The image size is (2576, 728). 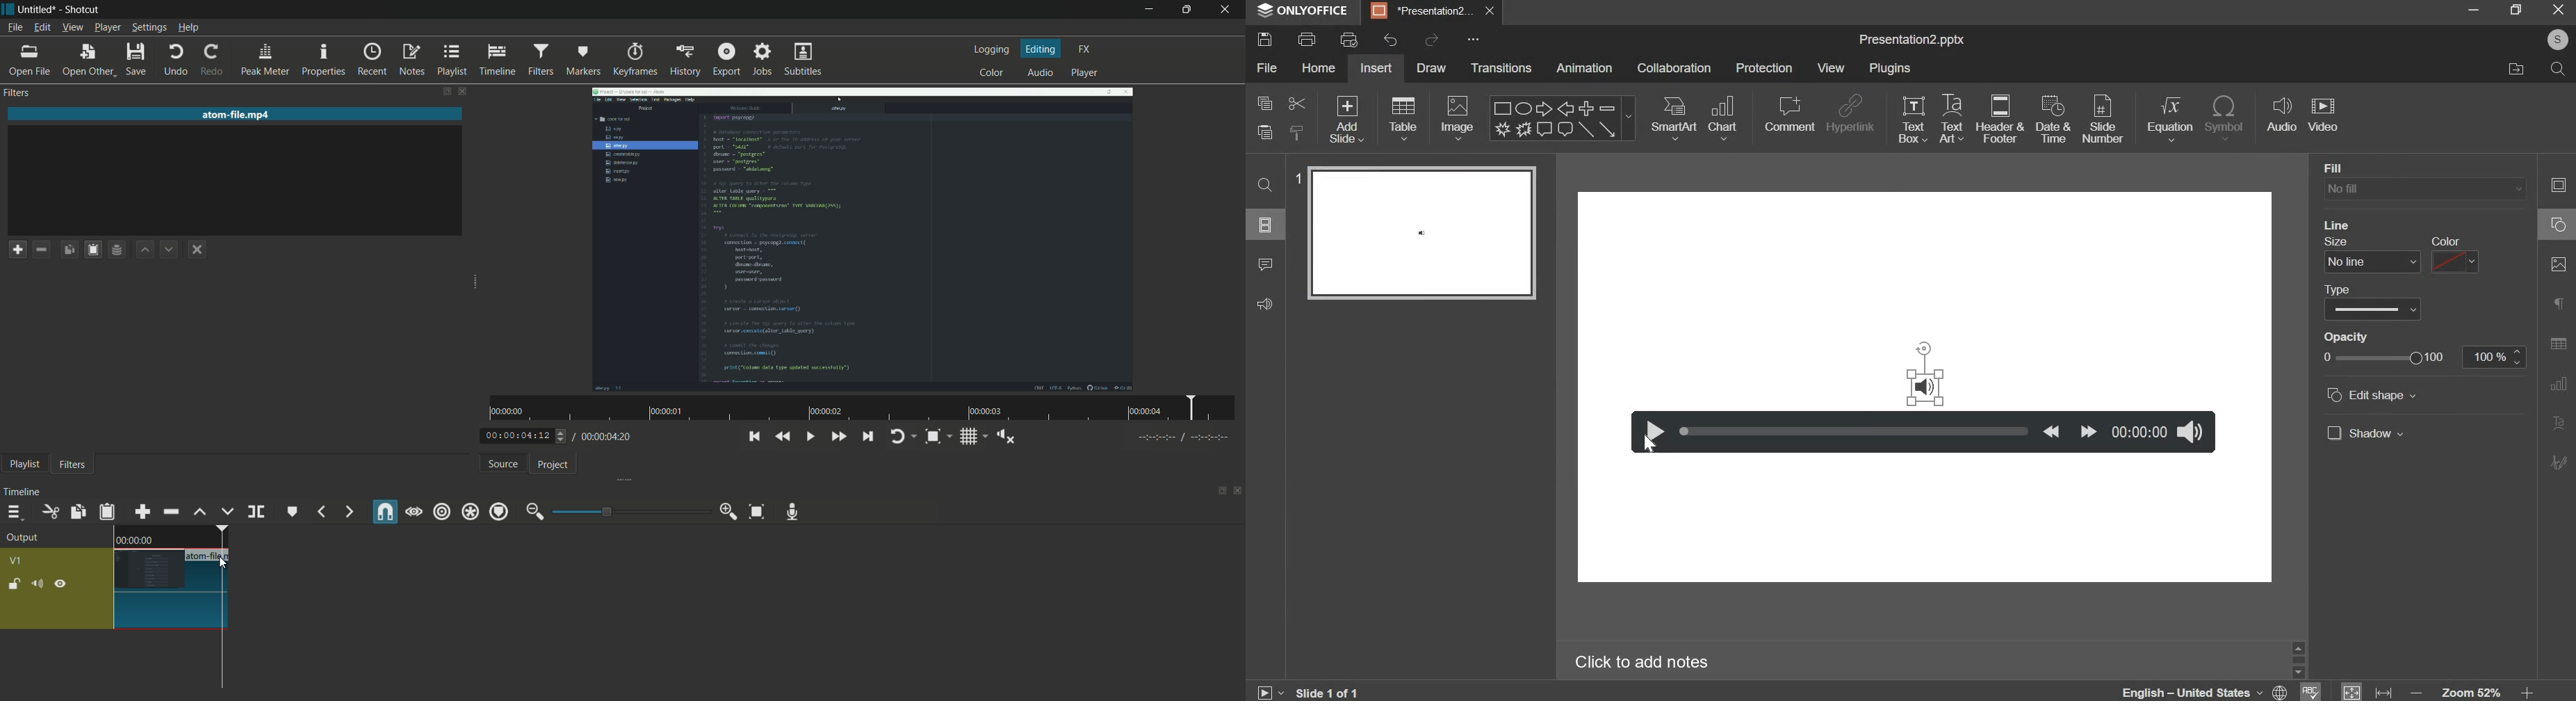 I want to click on shadow, so click(x=2366, y=433).